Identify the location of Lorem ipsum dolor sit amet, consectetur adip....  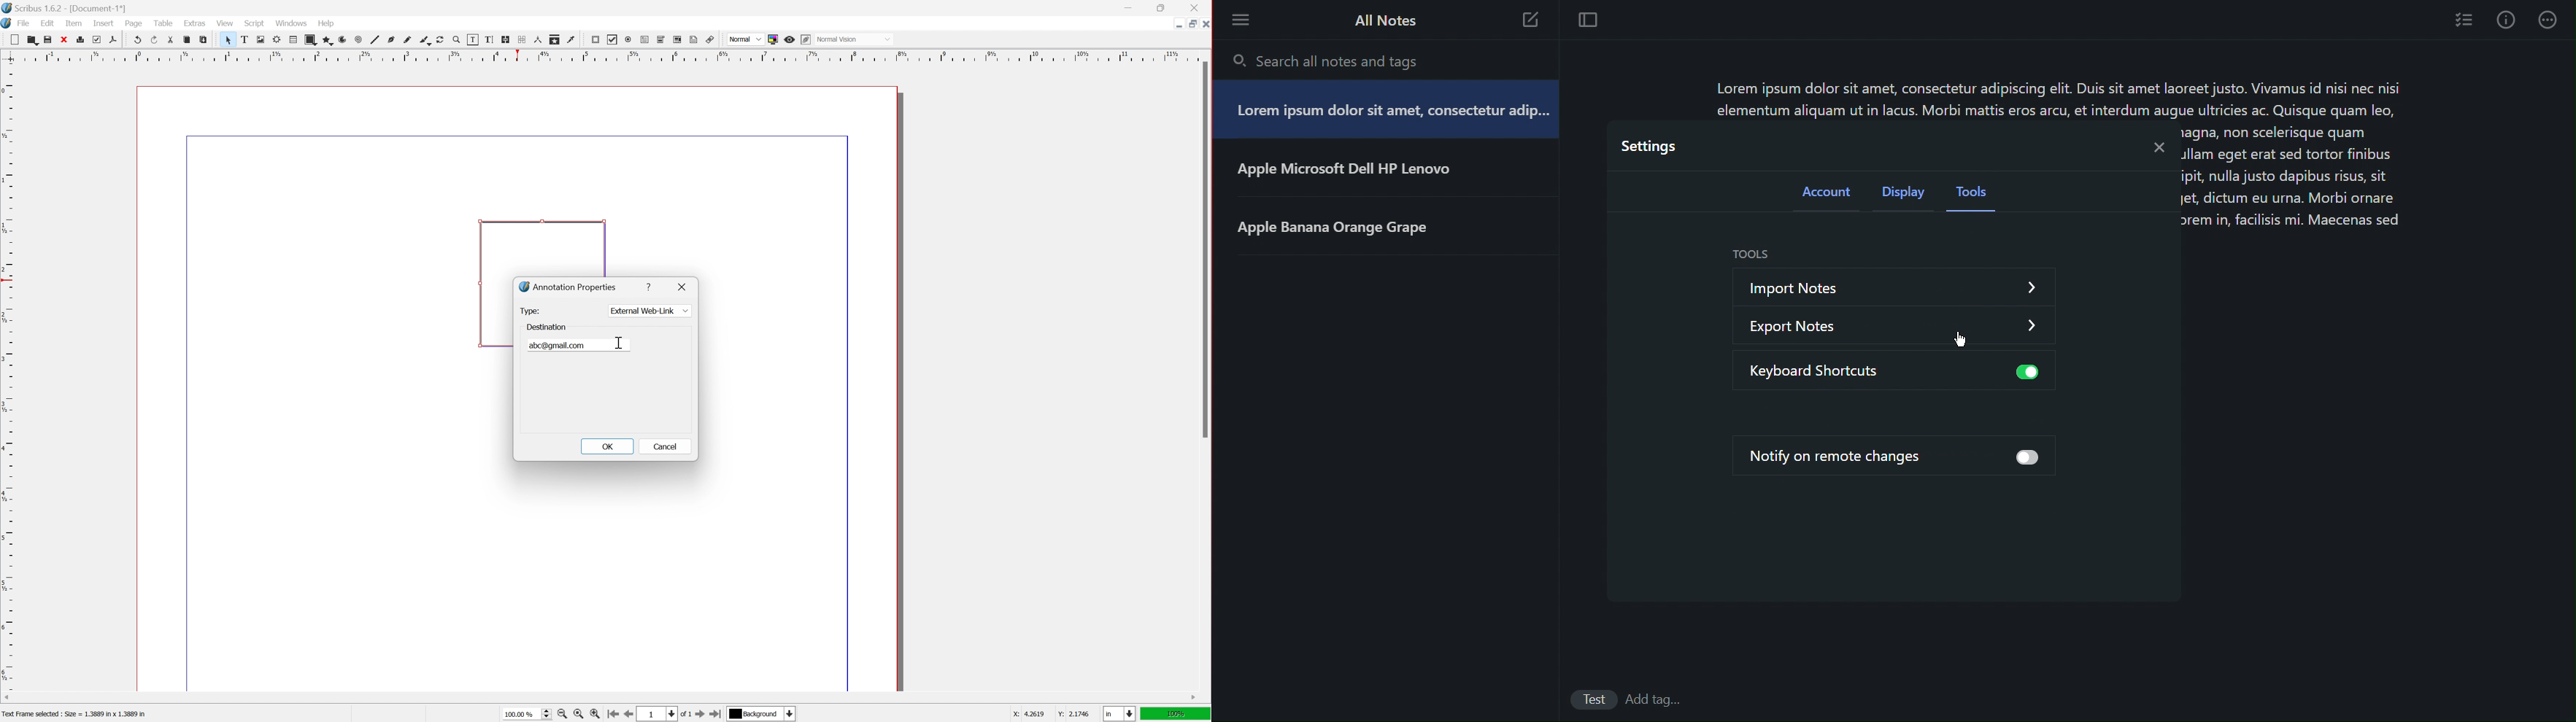
(1389, 113).